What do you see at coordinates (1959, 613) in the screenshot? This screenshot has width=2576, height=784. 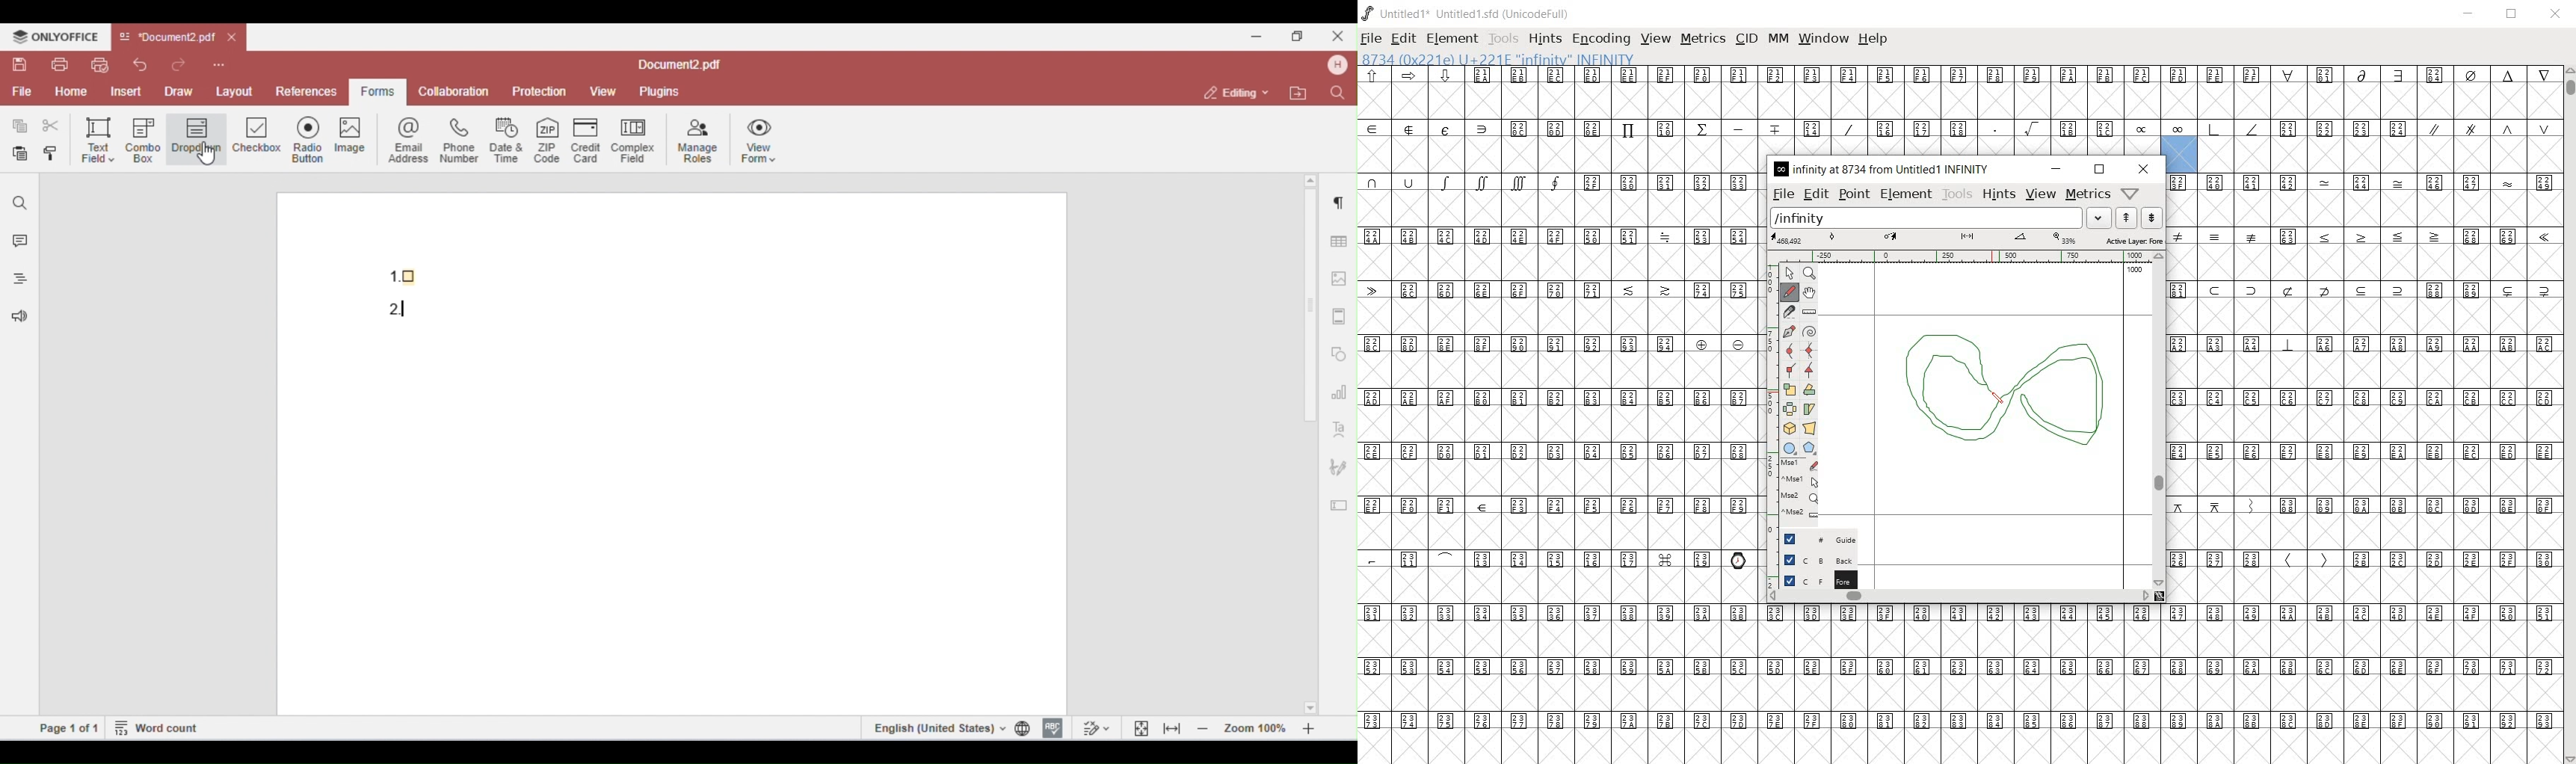 I see `Unicode code points` at bounding box center [1959, 613].